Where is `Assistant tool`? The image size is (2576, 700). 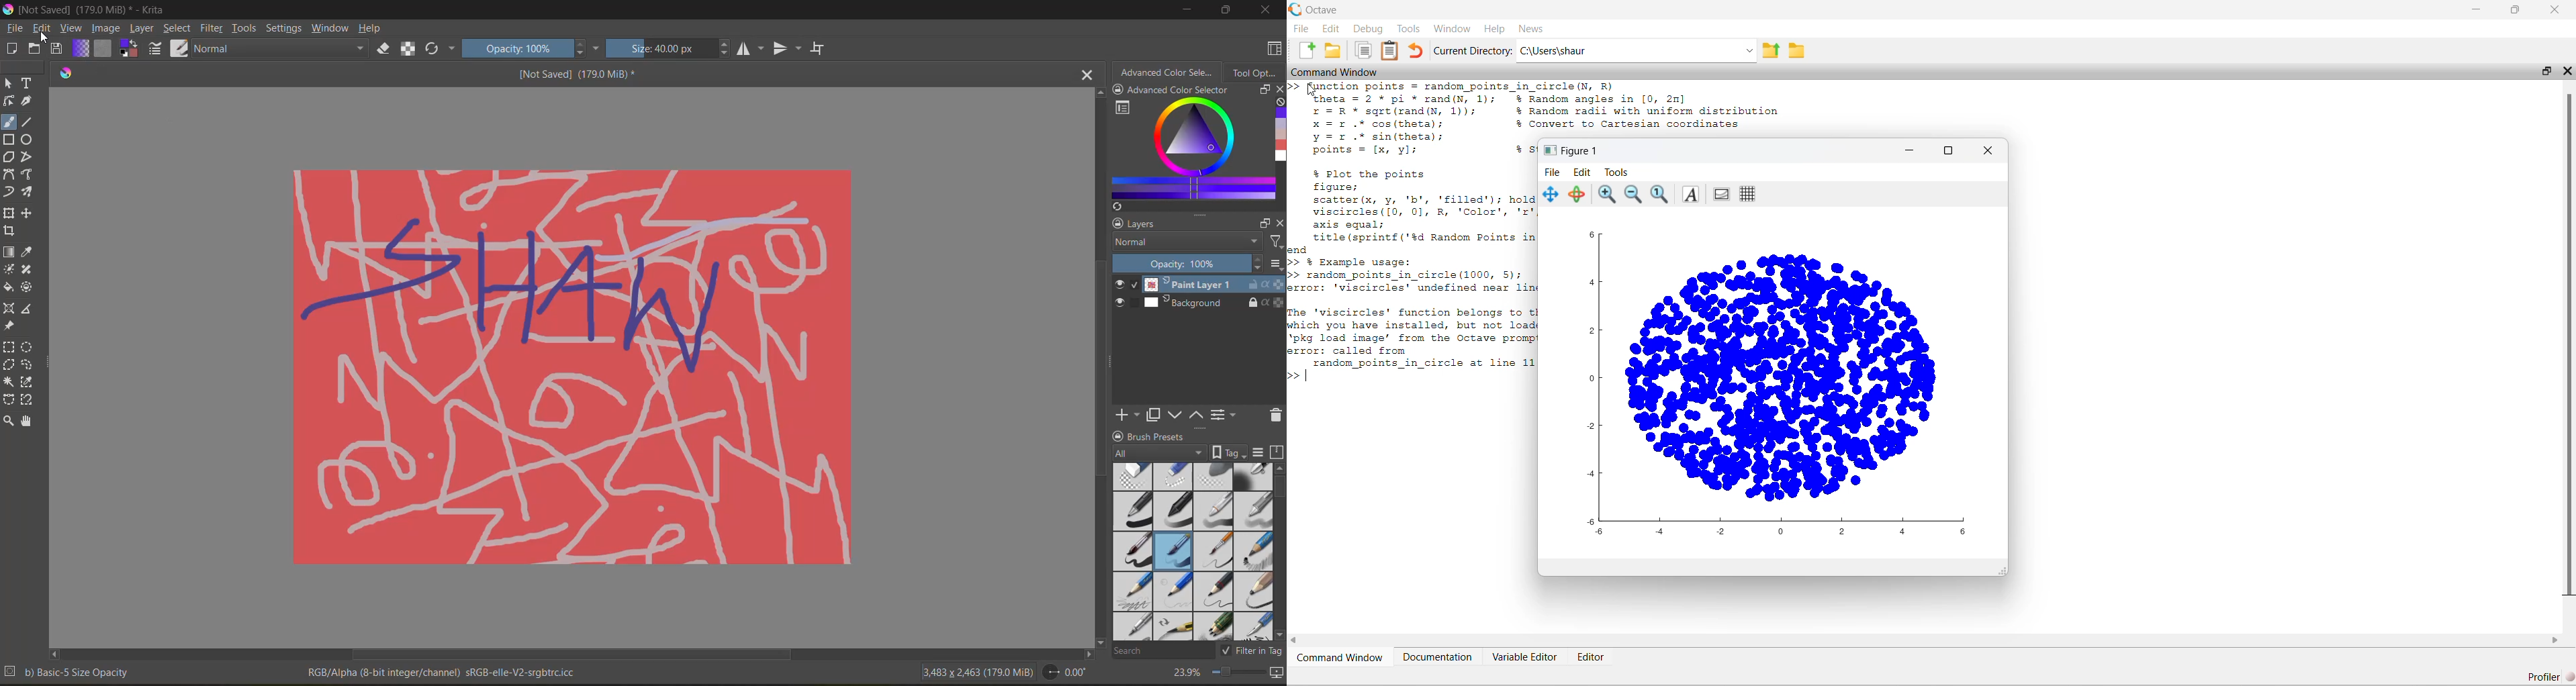
Assistant tool is located at coordinates (11, 308).